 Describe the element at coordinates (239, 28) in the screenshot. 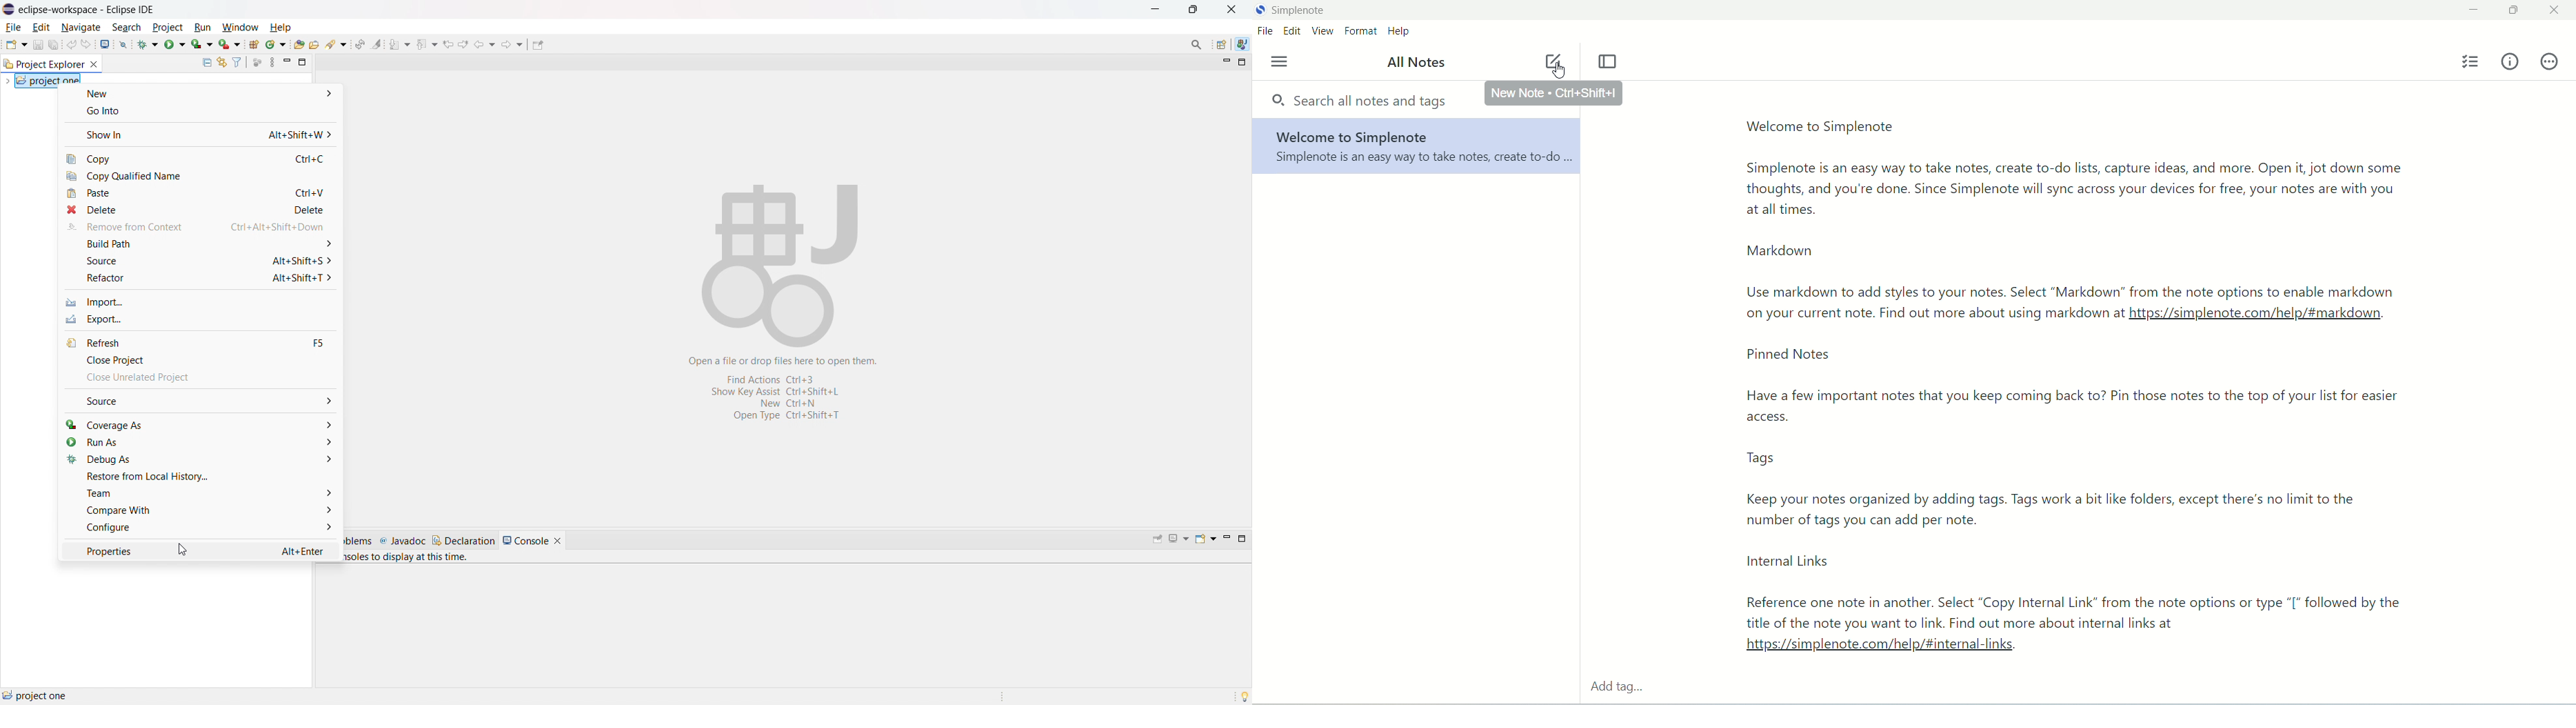

I see `window` at that location.